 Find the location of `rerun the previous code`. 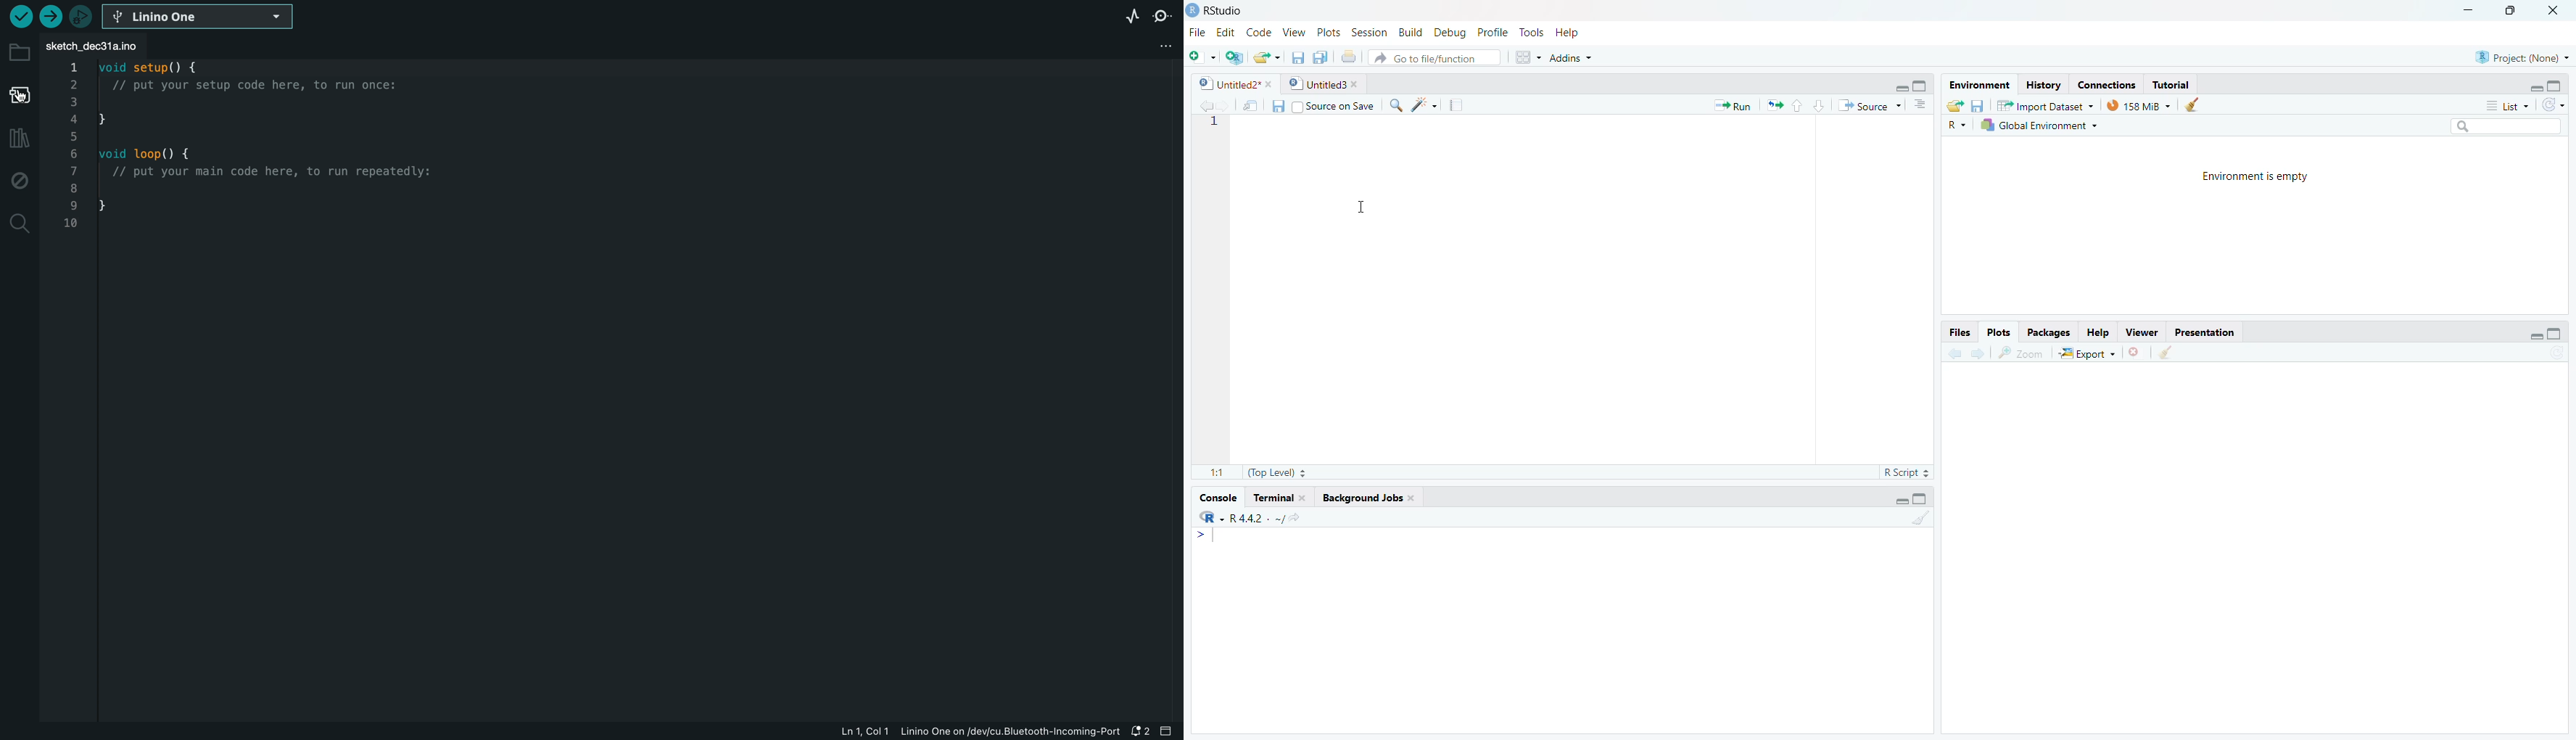

rerun the previous code is located at coordinates (1773, 106).